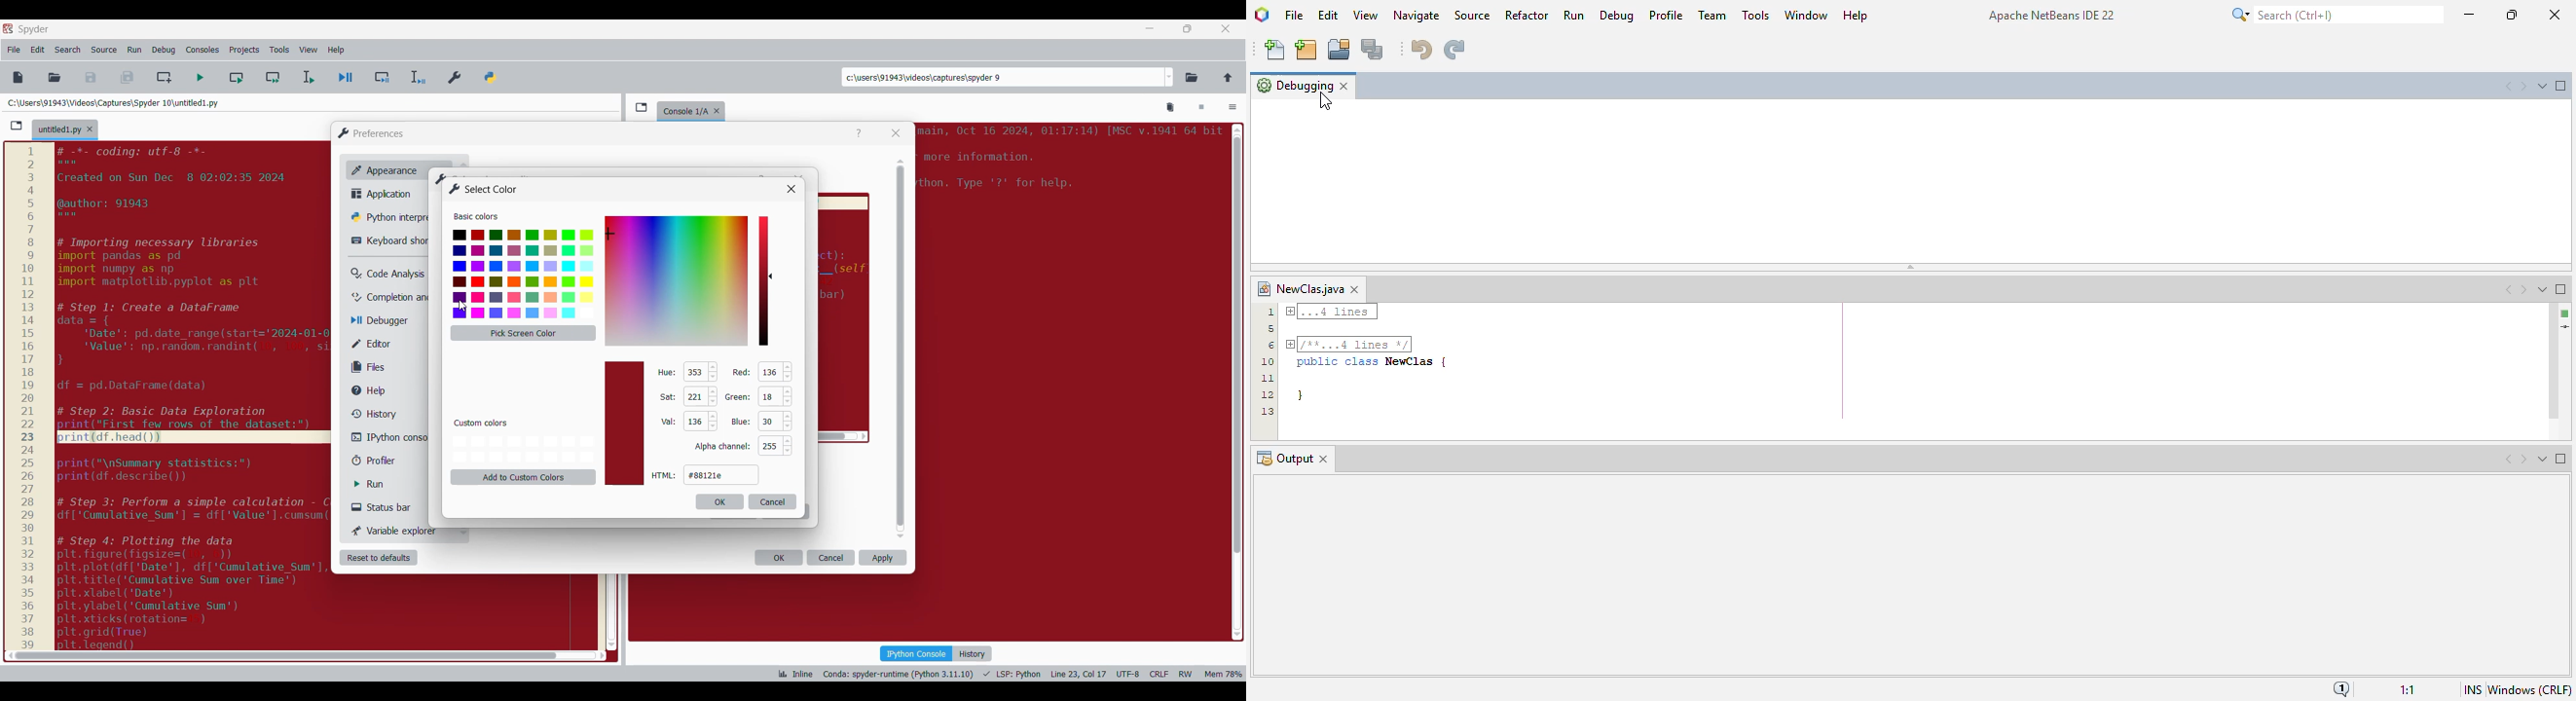 This screenshot has height=728, width=2576. I want to click on Editor, so click(380, 343).